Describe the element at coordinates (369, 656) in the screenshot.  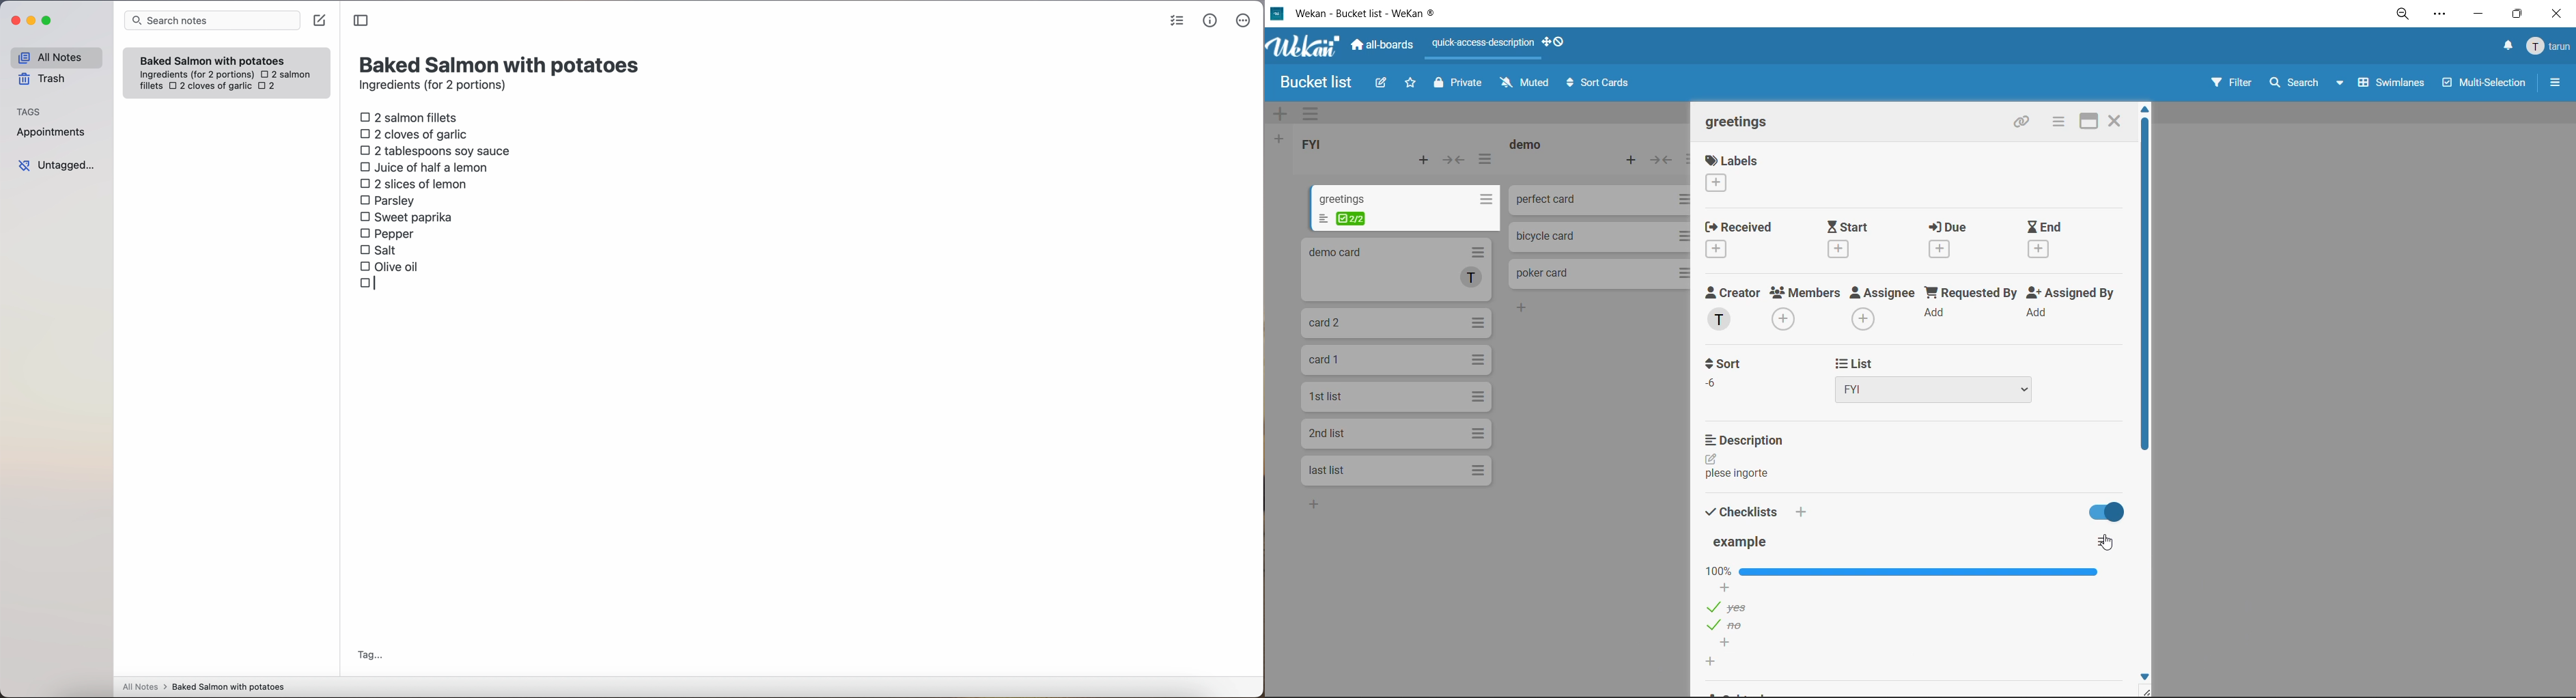
I see `tag` at that location.